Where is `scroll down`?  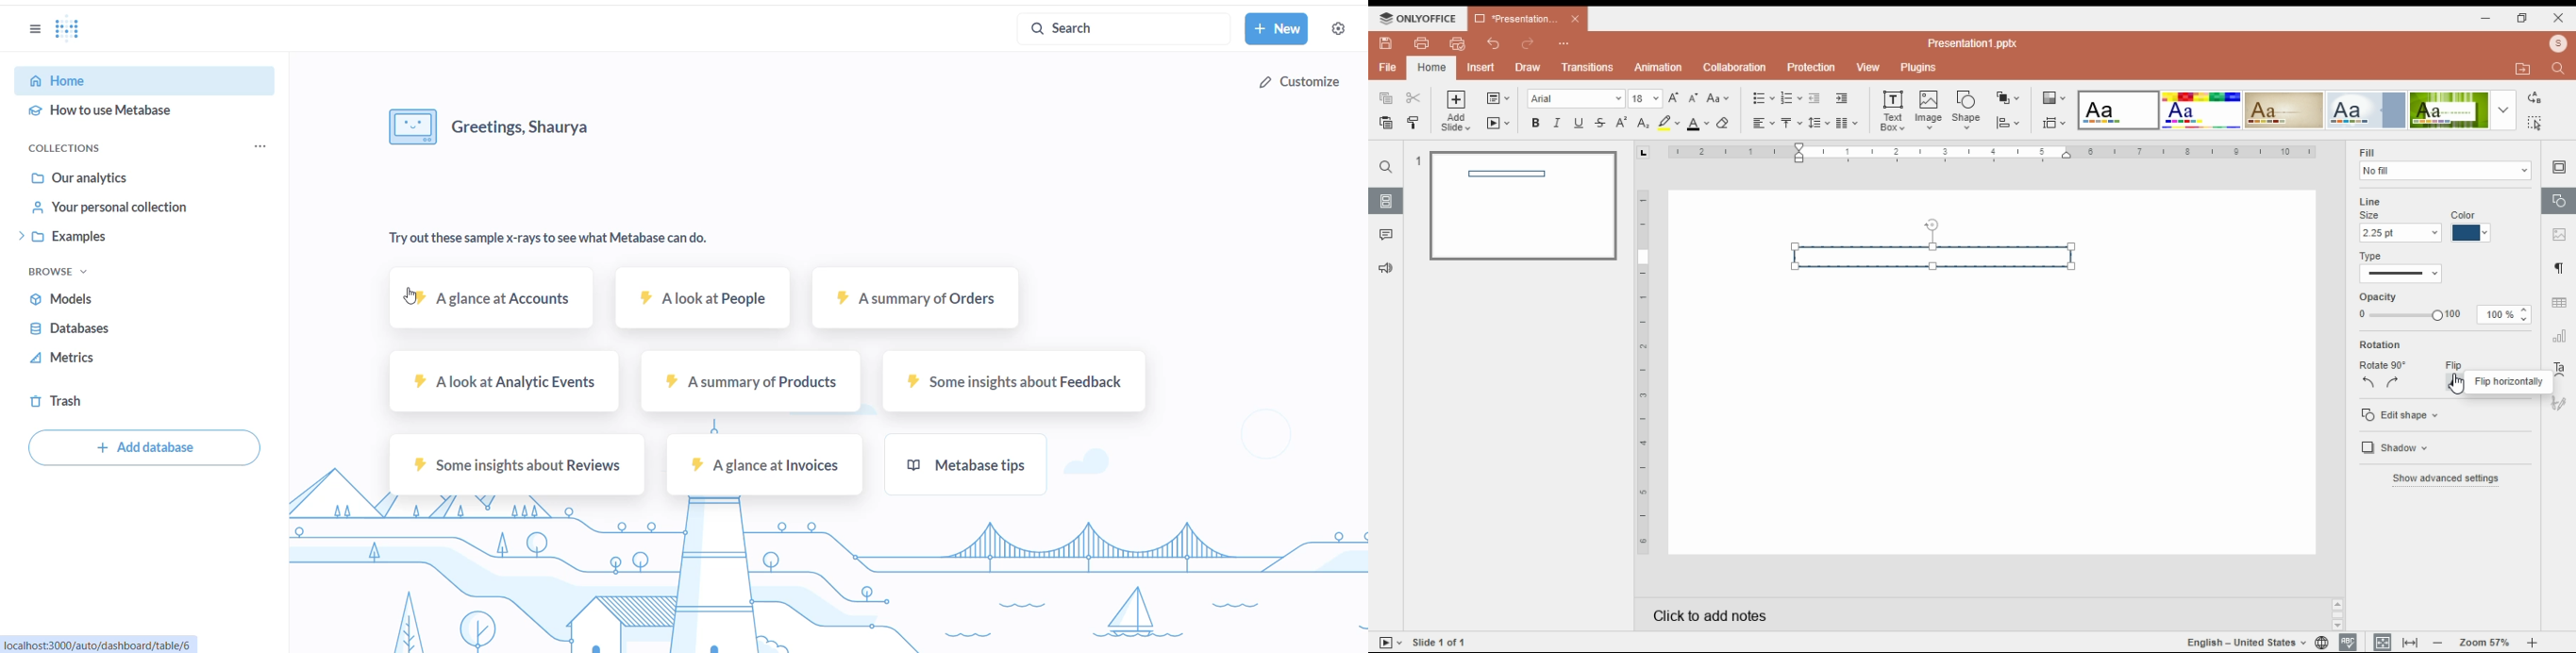 scroll down is located at coordinates (2338, 626).